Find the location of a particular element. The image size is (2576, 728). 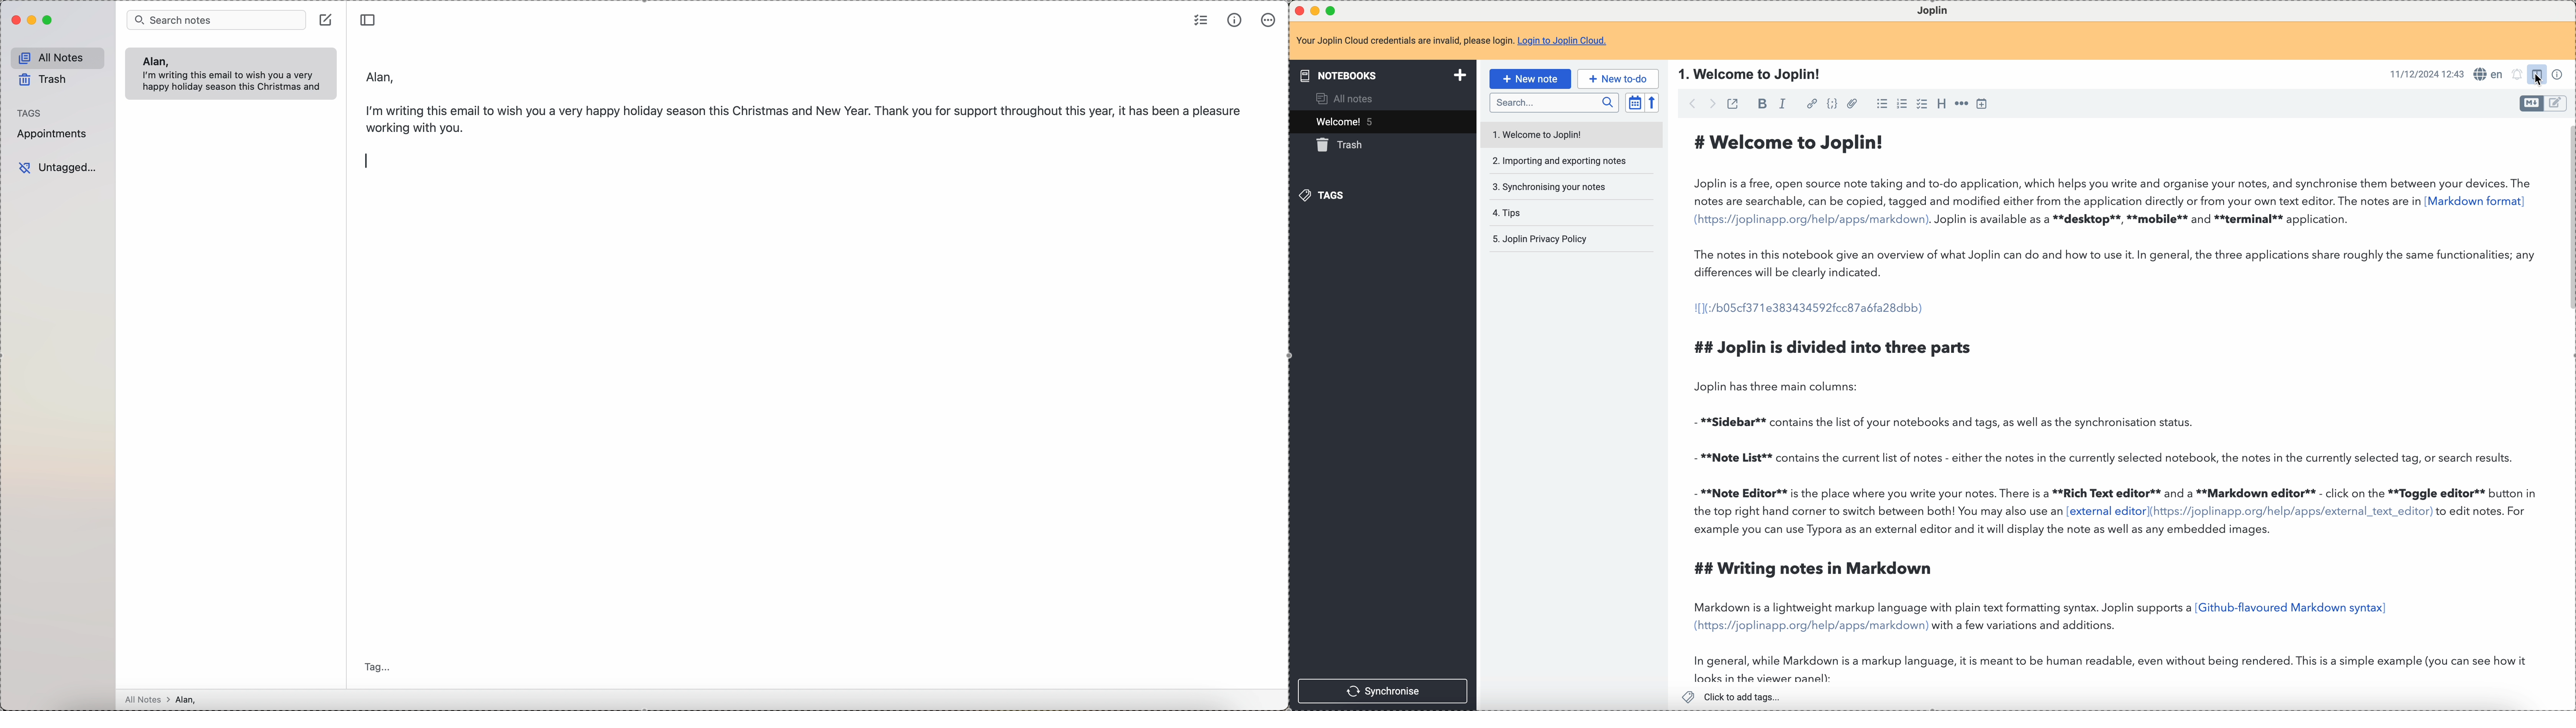

Joplin is a free, open source note taking and to-do application, which helps you write and organise your notes, and synchronise them between your devices. The
notes are searchable, can be copied, tagged and modified either from the application directly or from your own text editor. The notes are in [Markdown format] is located at coordinates (2115, 193).